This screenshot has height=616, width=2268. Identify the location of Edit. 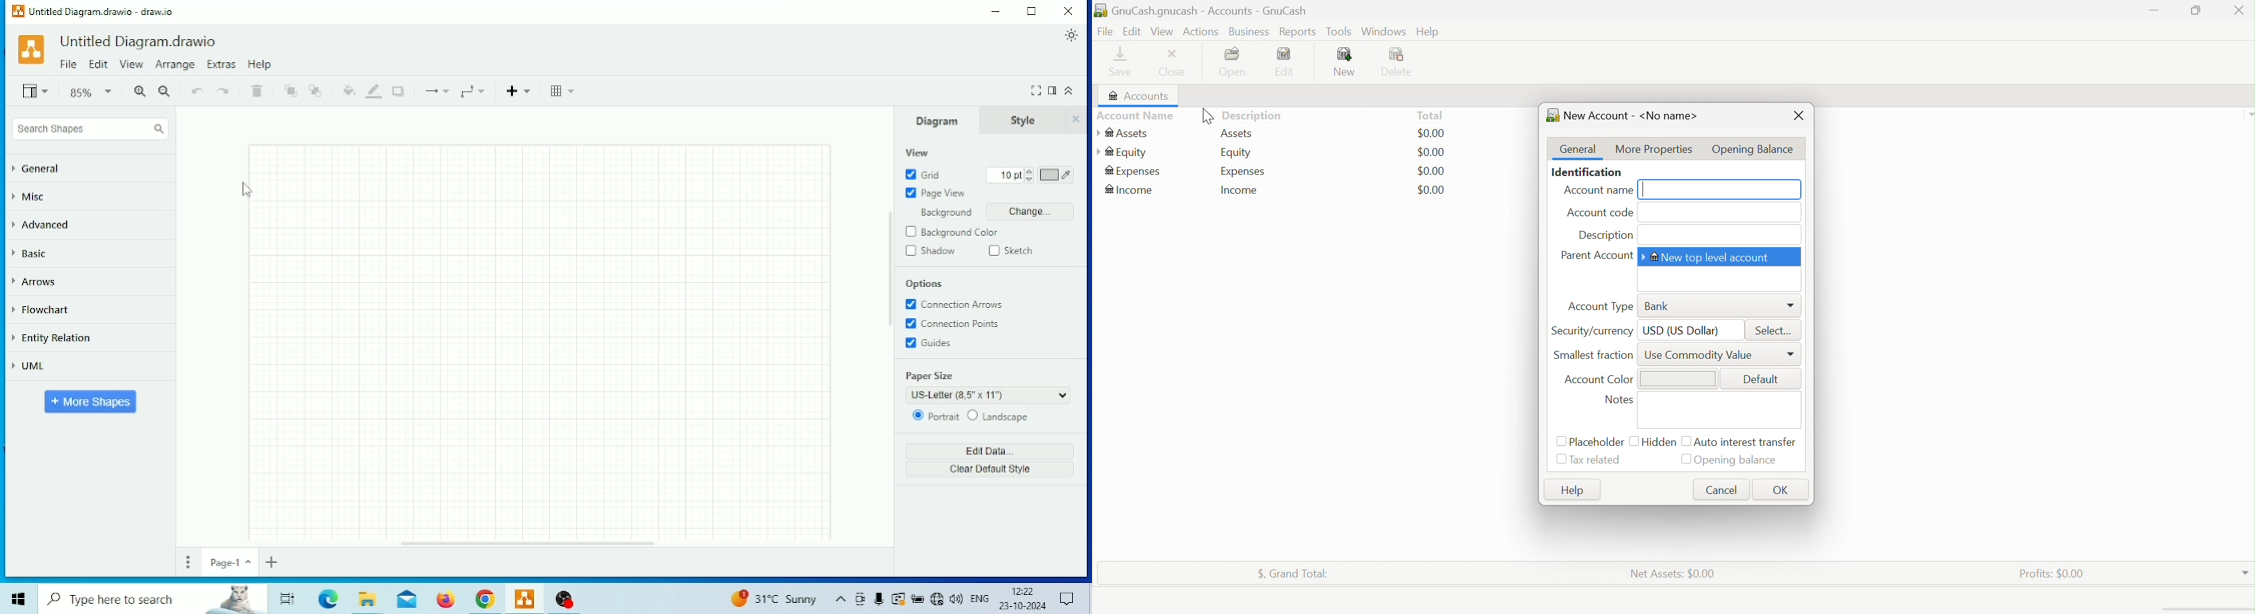
(99, 65).